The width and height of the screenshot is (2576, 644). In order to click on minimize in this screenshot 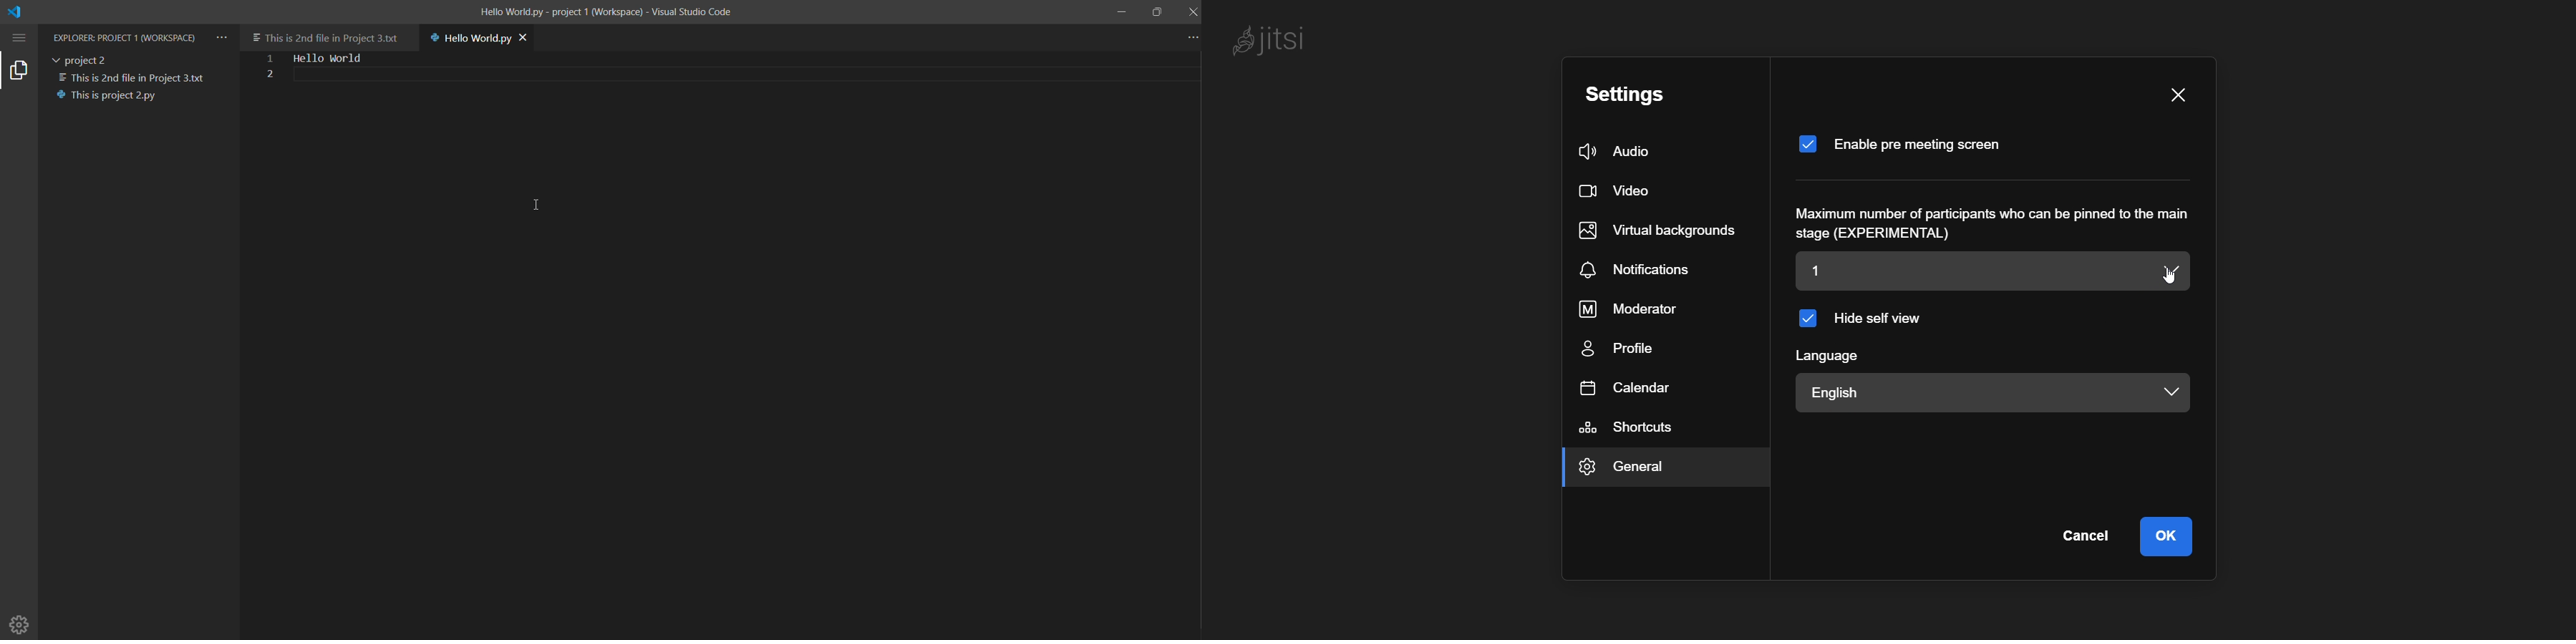, I will do `click(1120, 13)`.